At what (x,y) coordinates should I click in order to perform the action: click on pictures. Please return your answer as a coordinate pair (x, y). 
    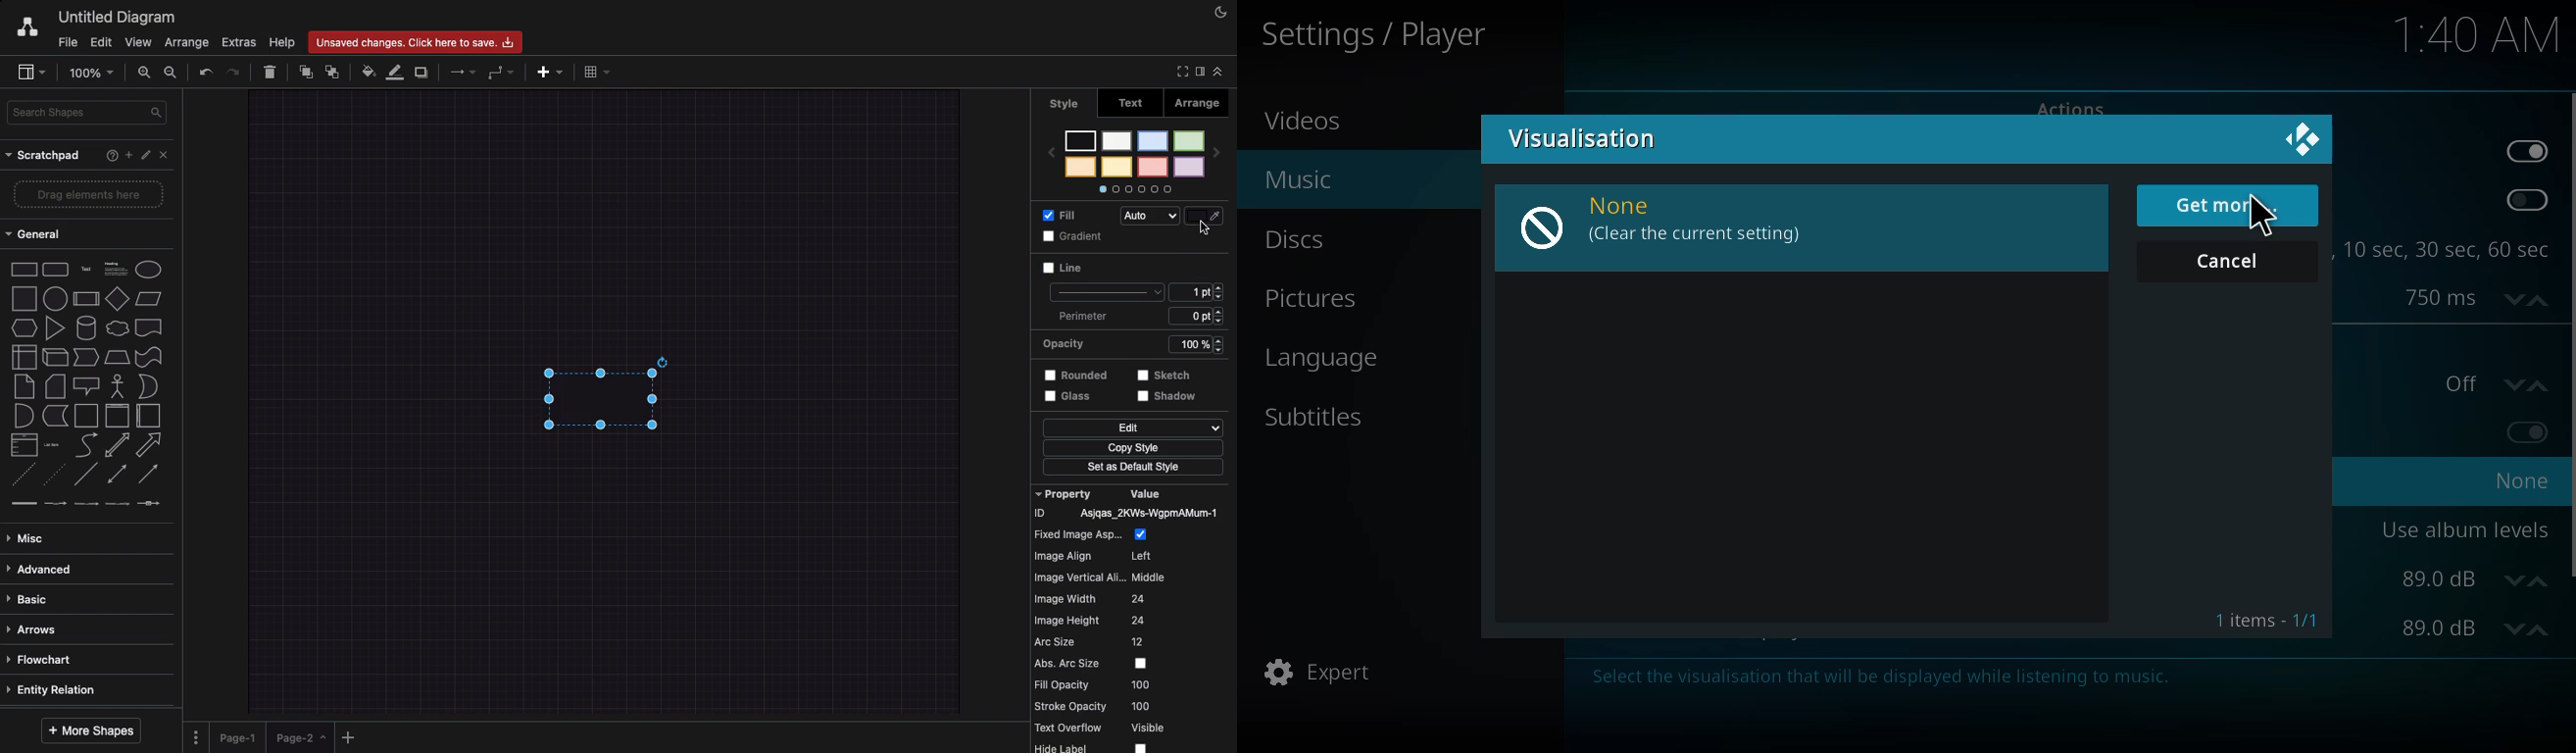
    Looking at the image, I should click on (1314, 300).